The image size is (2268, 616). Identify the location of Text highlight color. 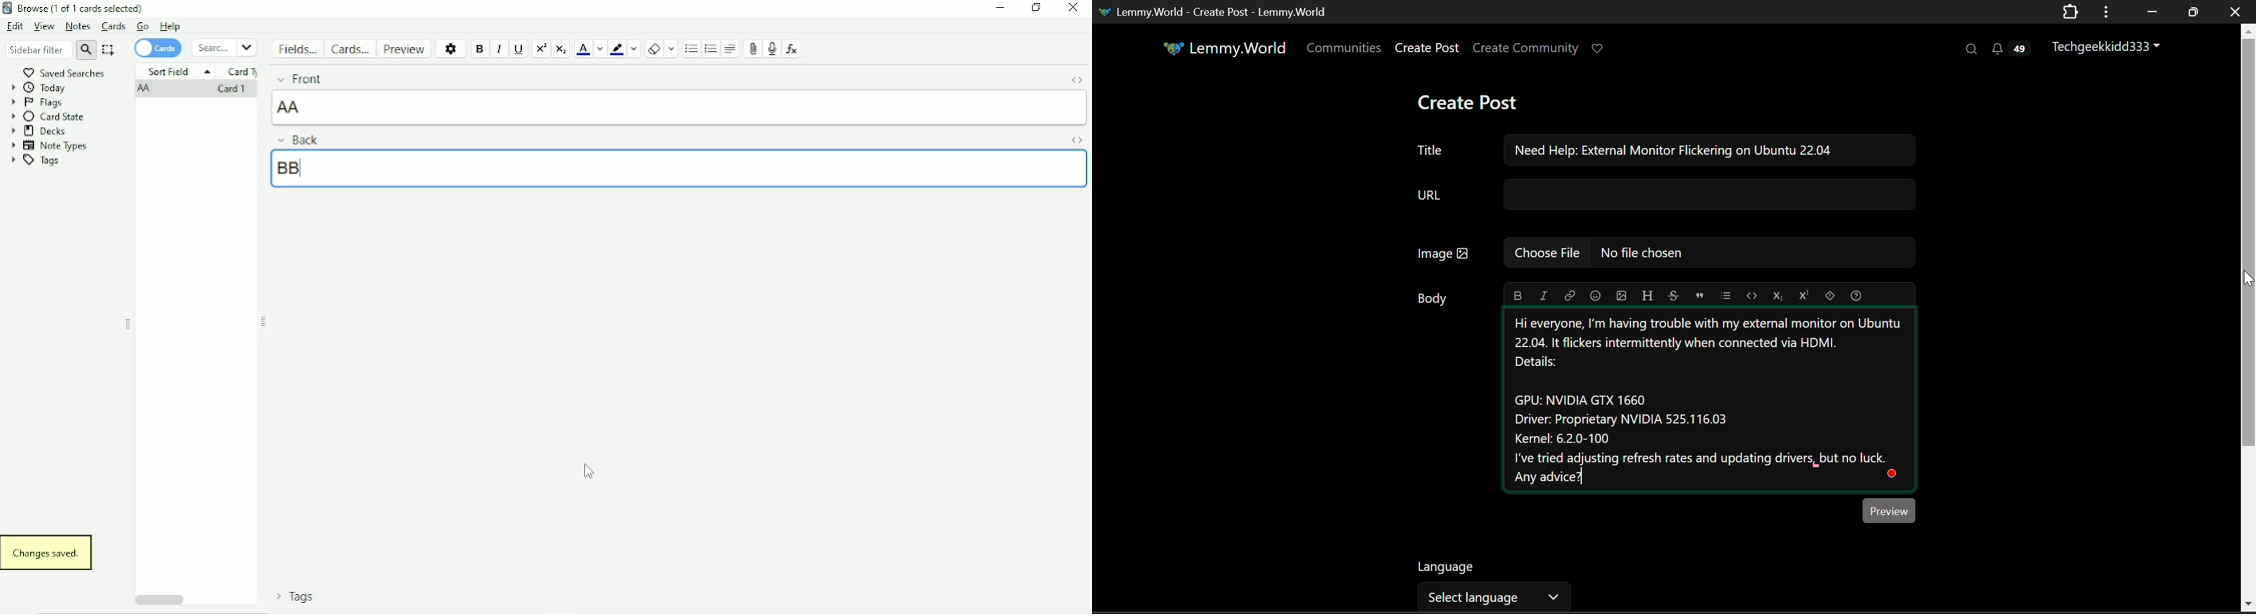
(617, 49).